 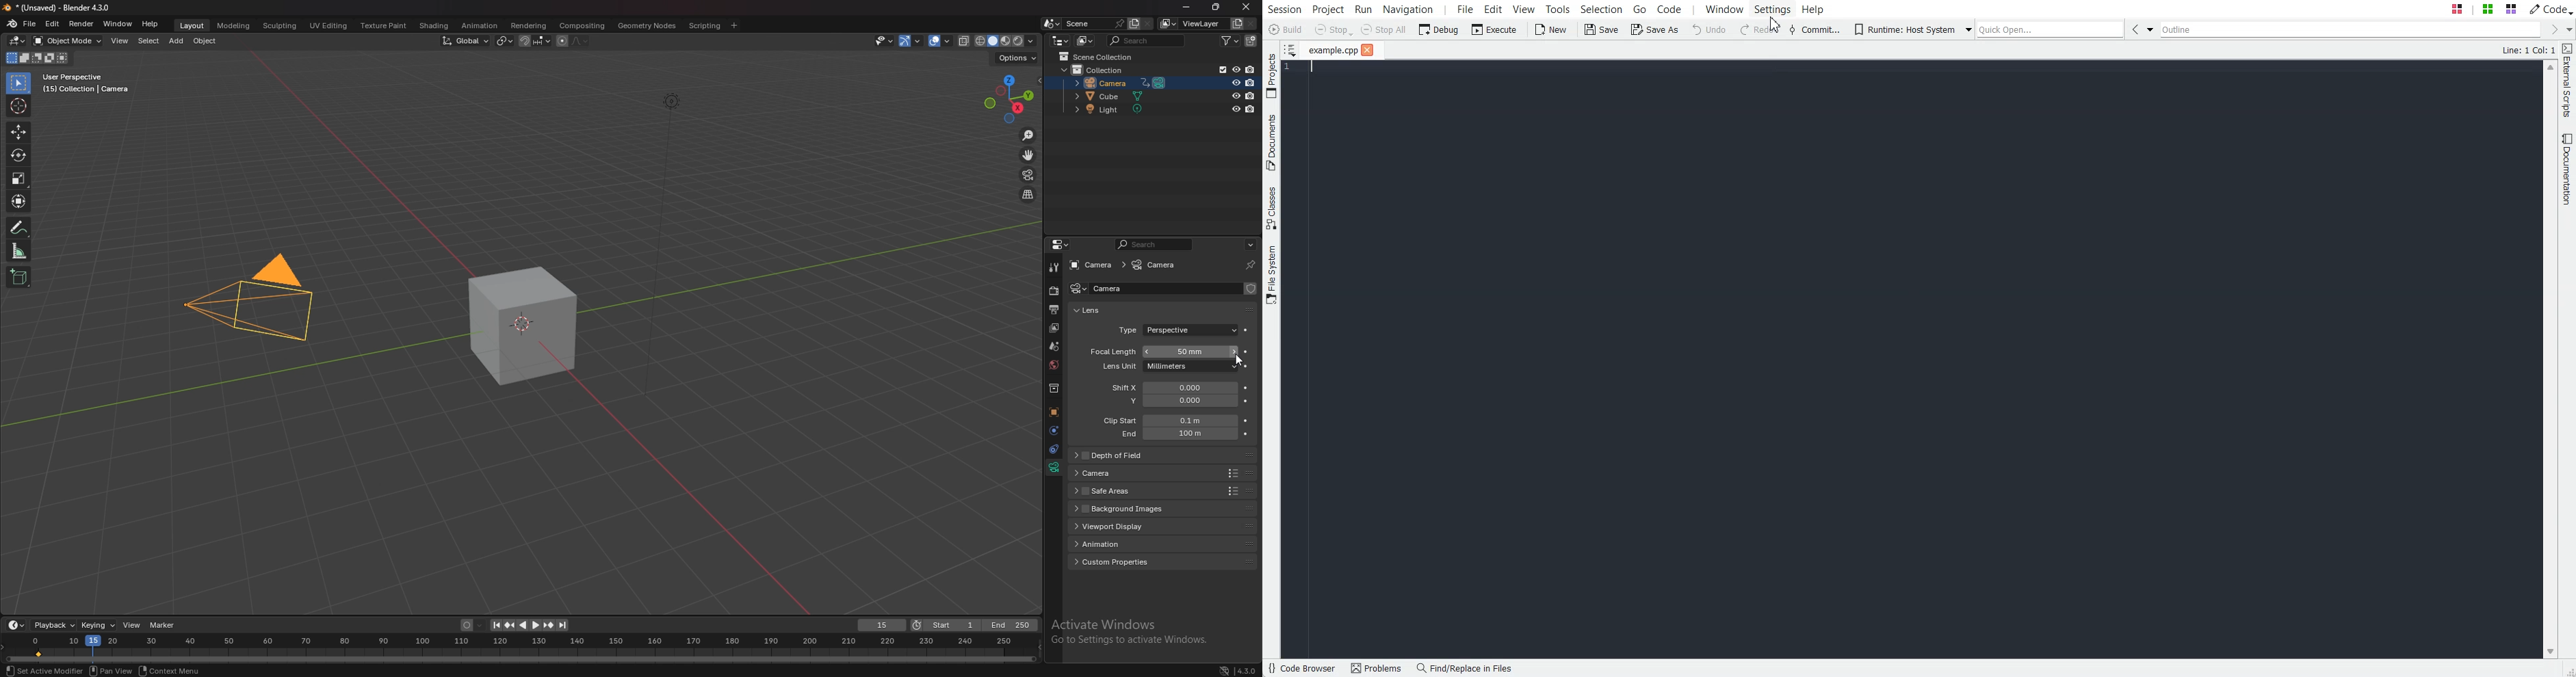 What do you see at coordinates (1760, 29) in the screenshot?
I see `Redo` at bounding box center [1760, 29].